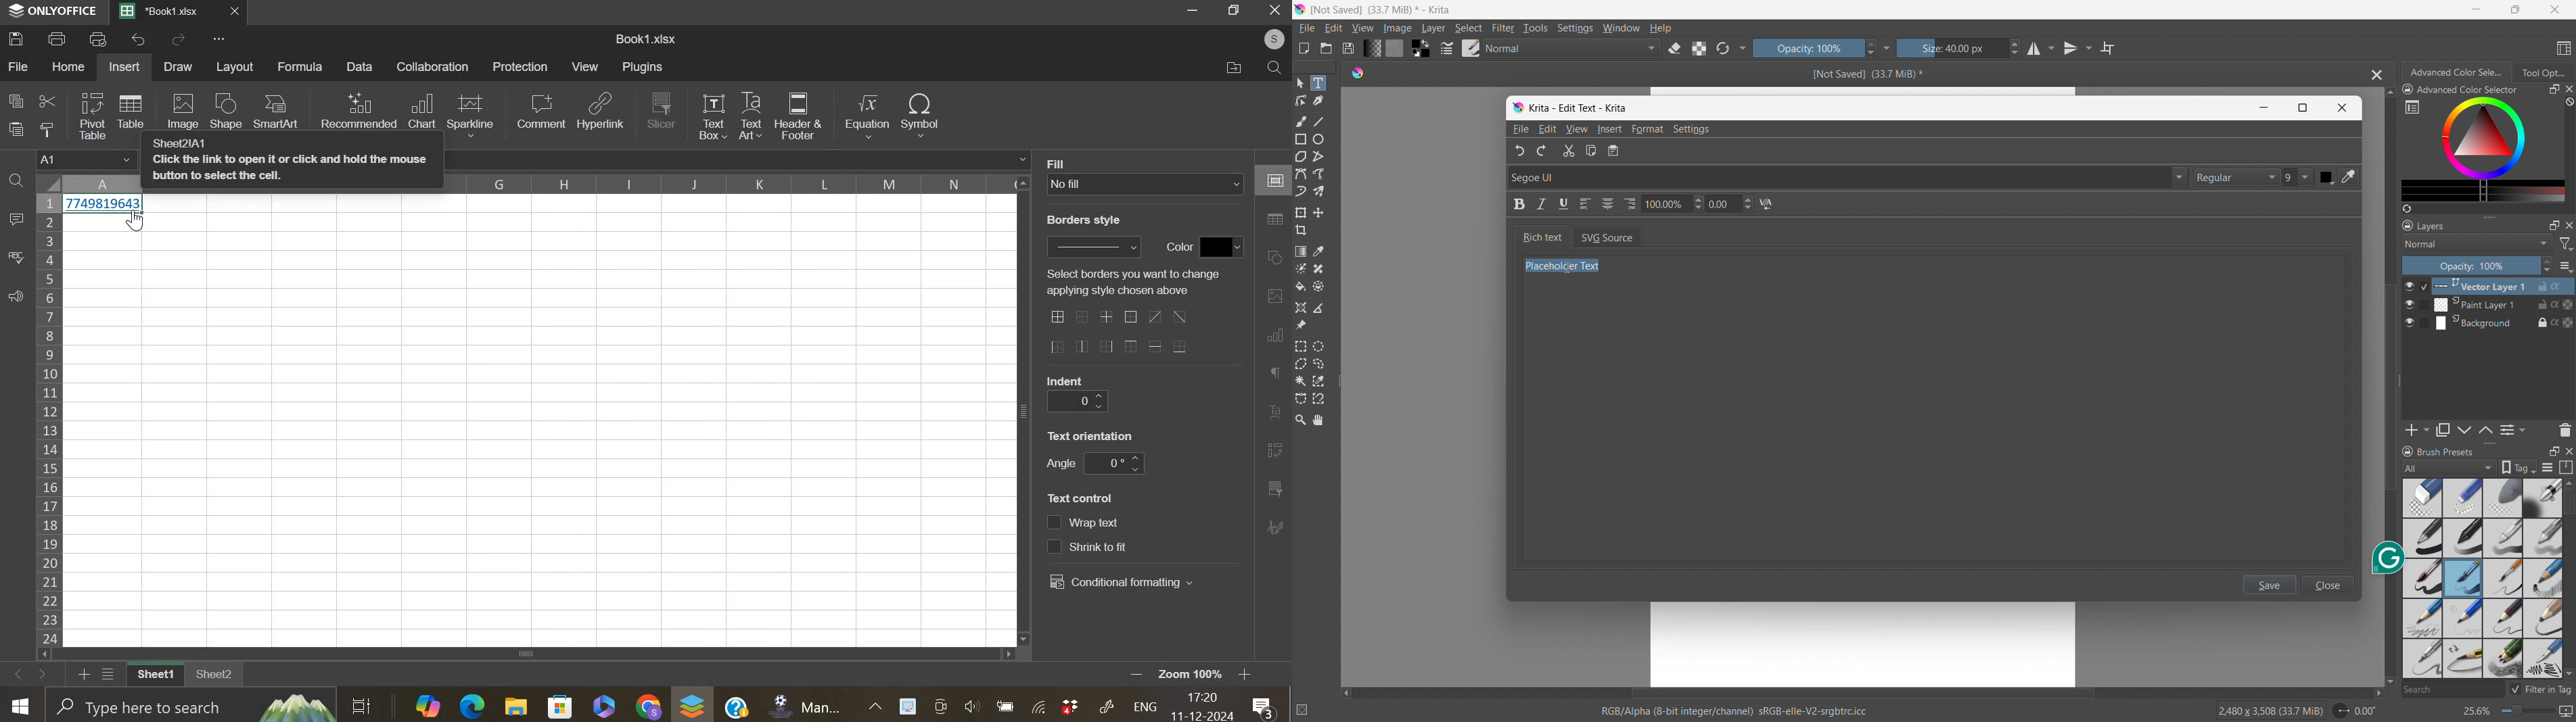 Image resolution: width=2576 pixels, height=728 pixels. I want to click on light blur, so click(2463, 498).